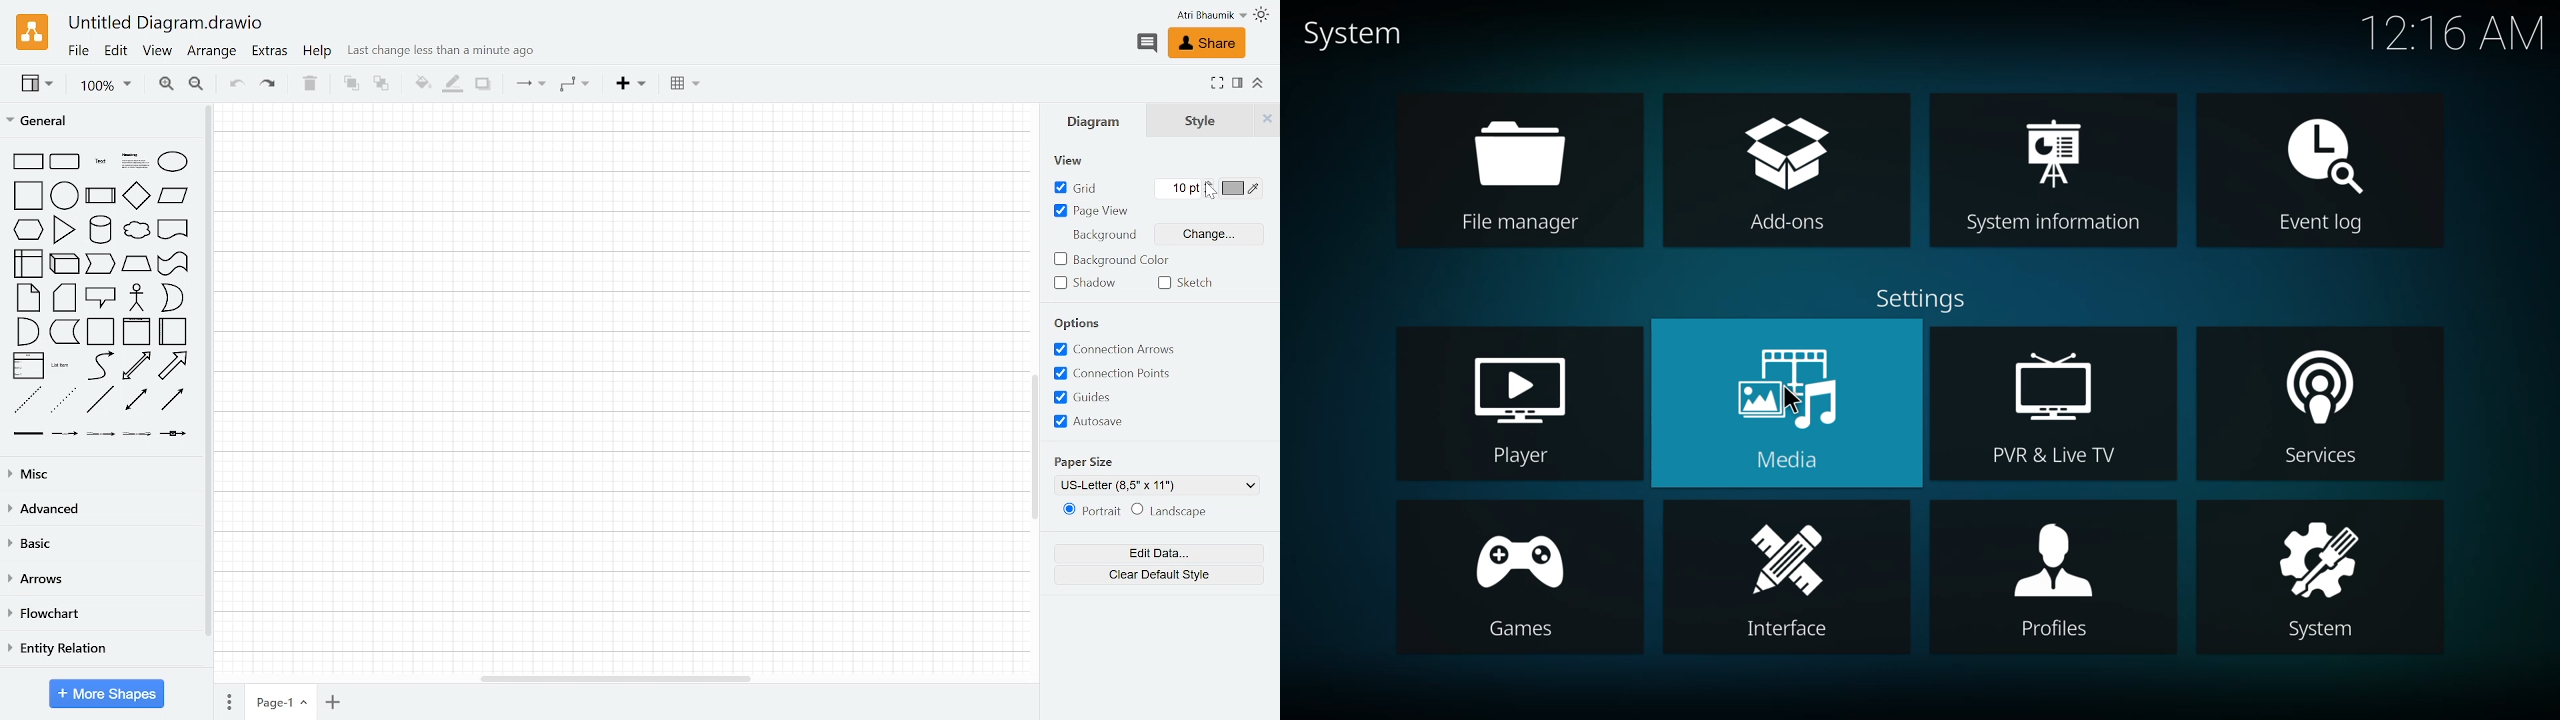  I want to click on Fill color, so click(420, 84).